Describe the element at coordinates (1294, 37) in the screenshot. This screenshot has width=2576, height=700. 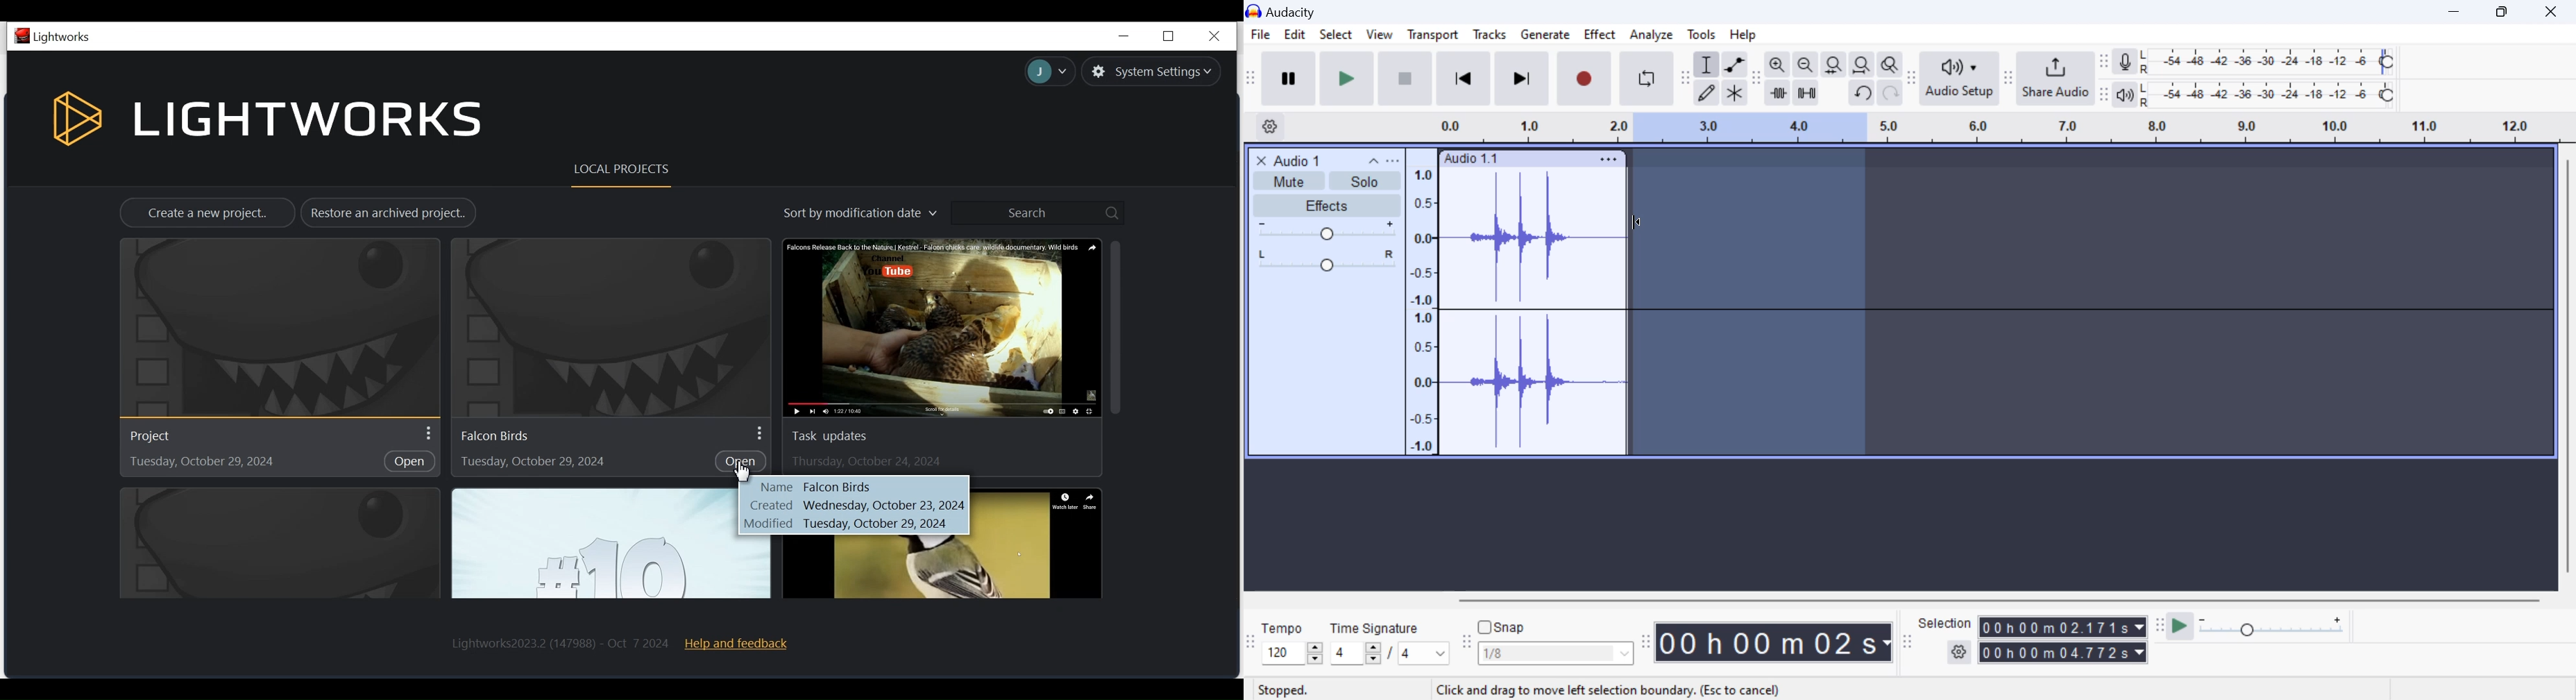
I see `Edit` at that location.